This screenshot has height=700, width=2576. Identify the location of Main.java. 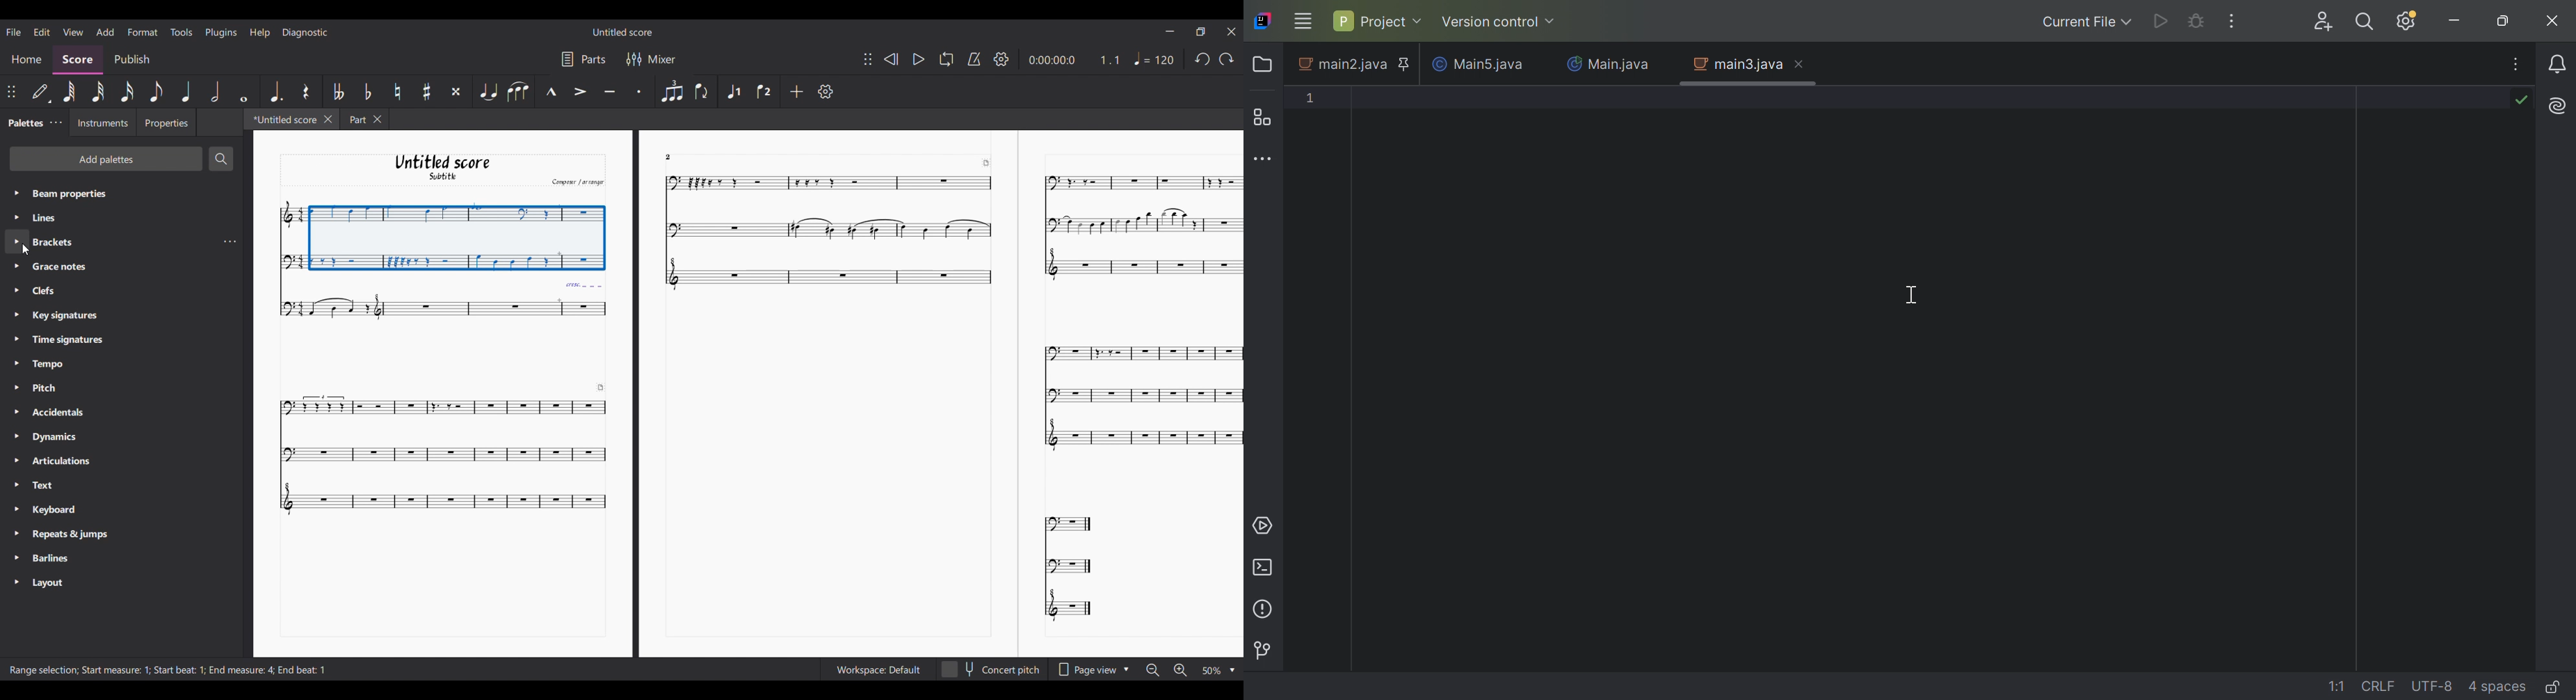
(1611, 65).